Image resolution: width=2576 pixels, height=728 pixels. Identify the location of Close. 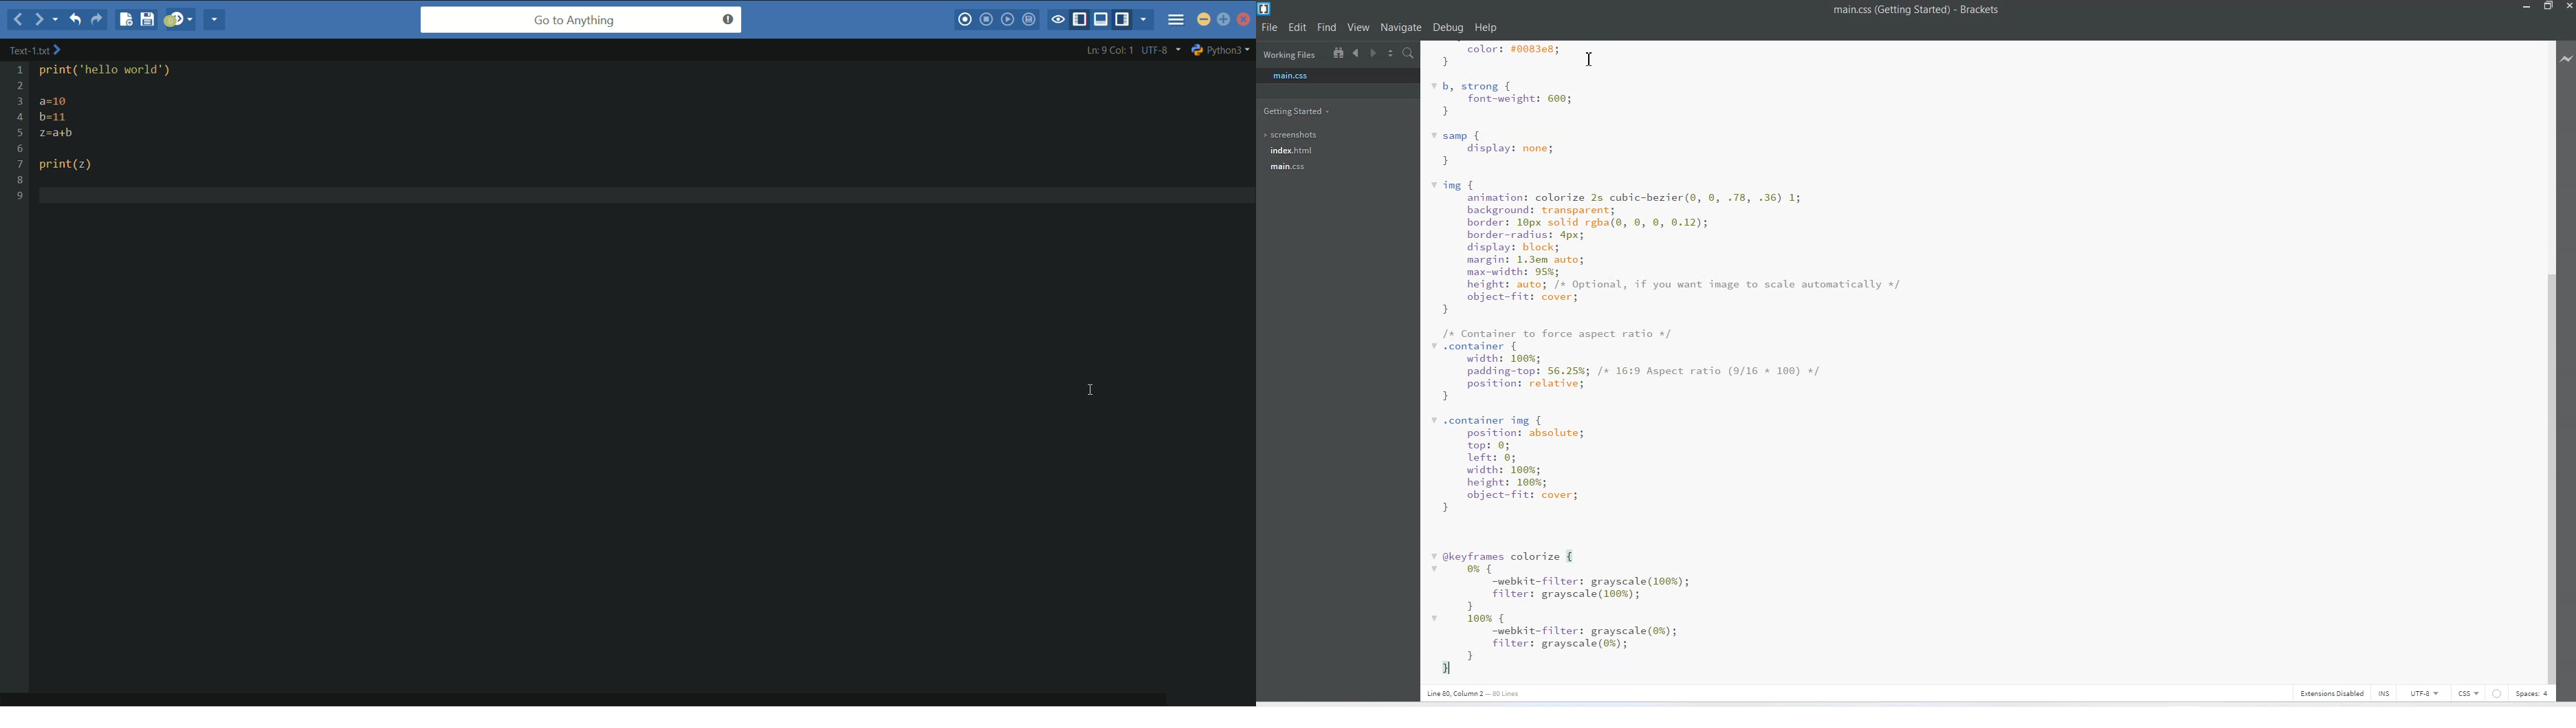
(2568, 7).